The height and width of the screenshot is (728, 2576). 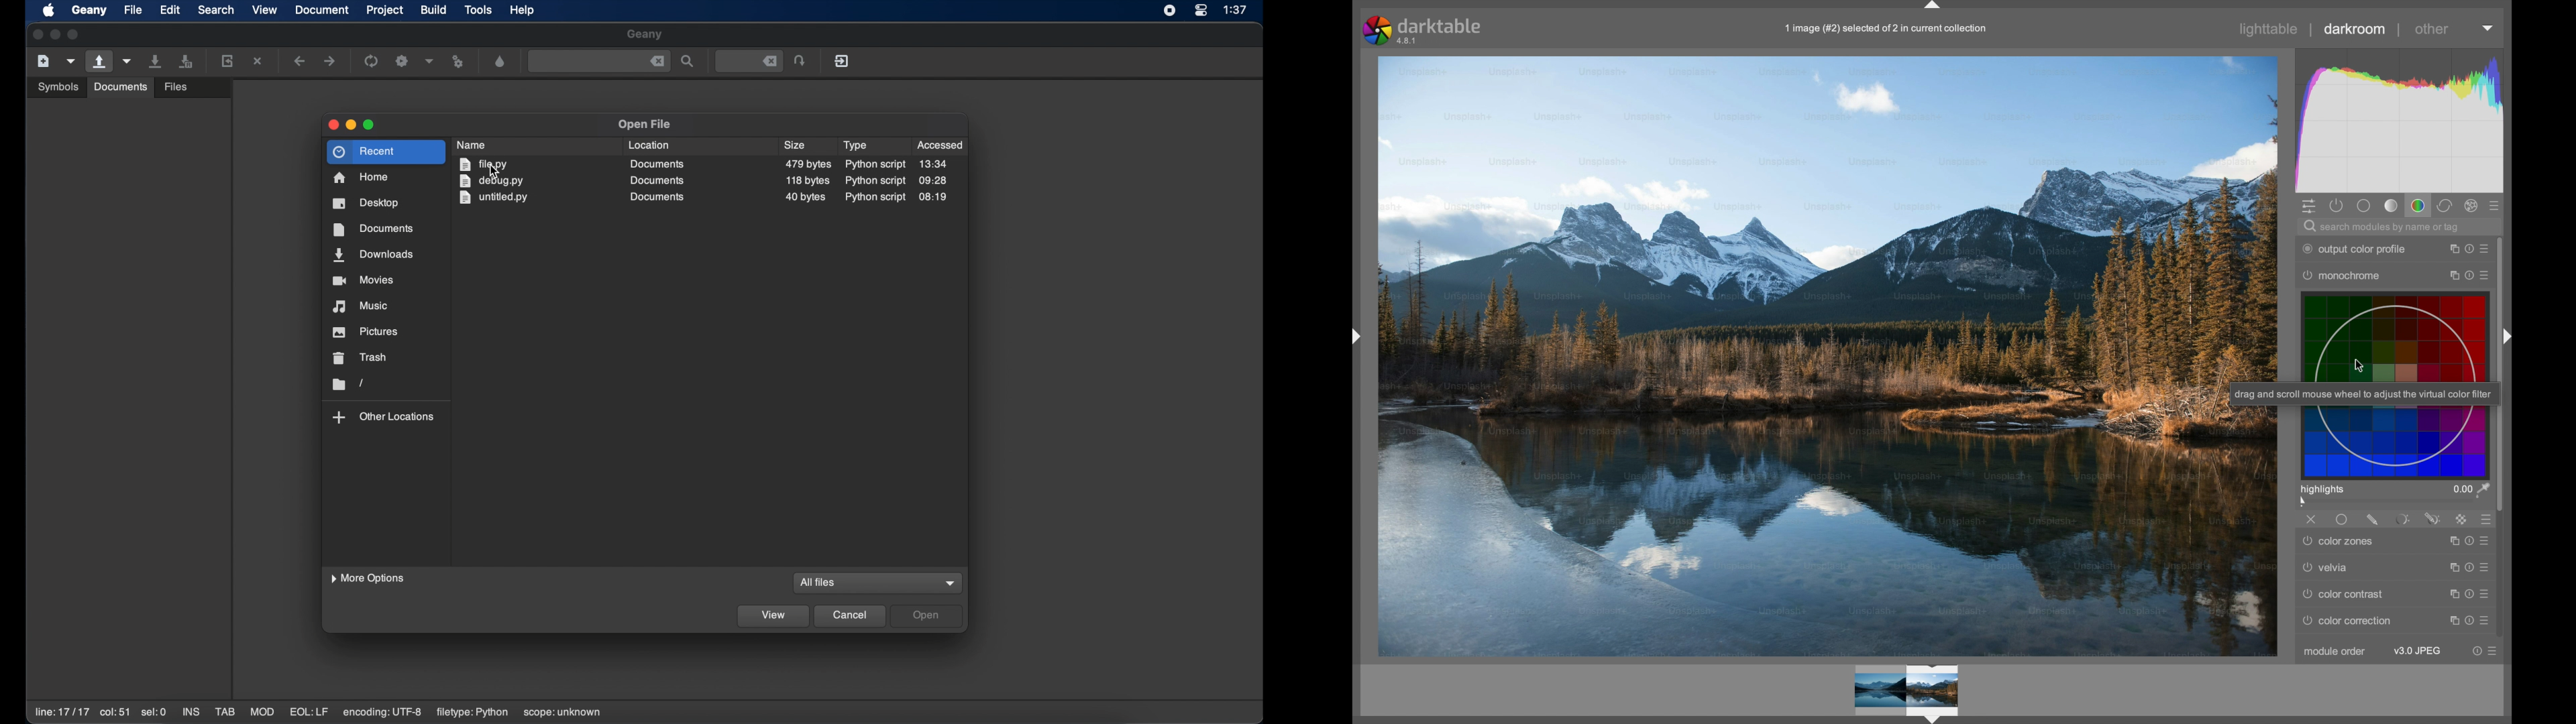 I want to click on instance, so click(x=2451, y=568).